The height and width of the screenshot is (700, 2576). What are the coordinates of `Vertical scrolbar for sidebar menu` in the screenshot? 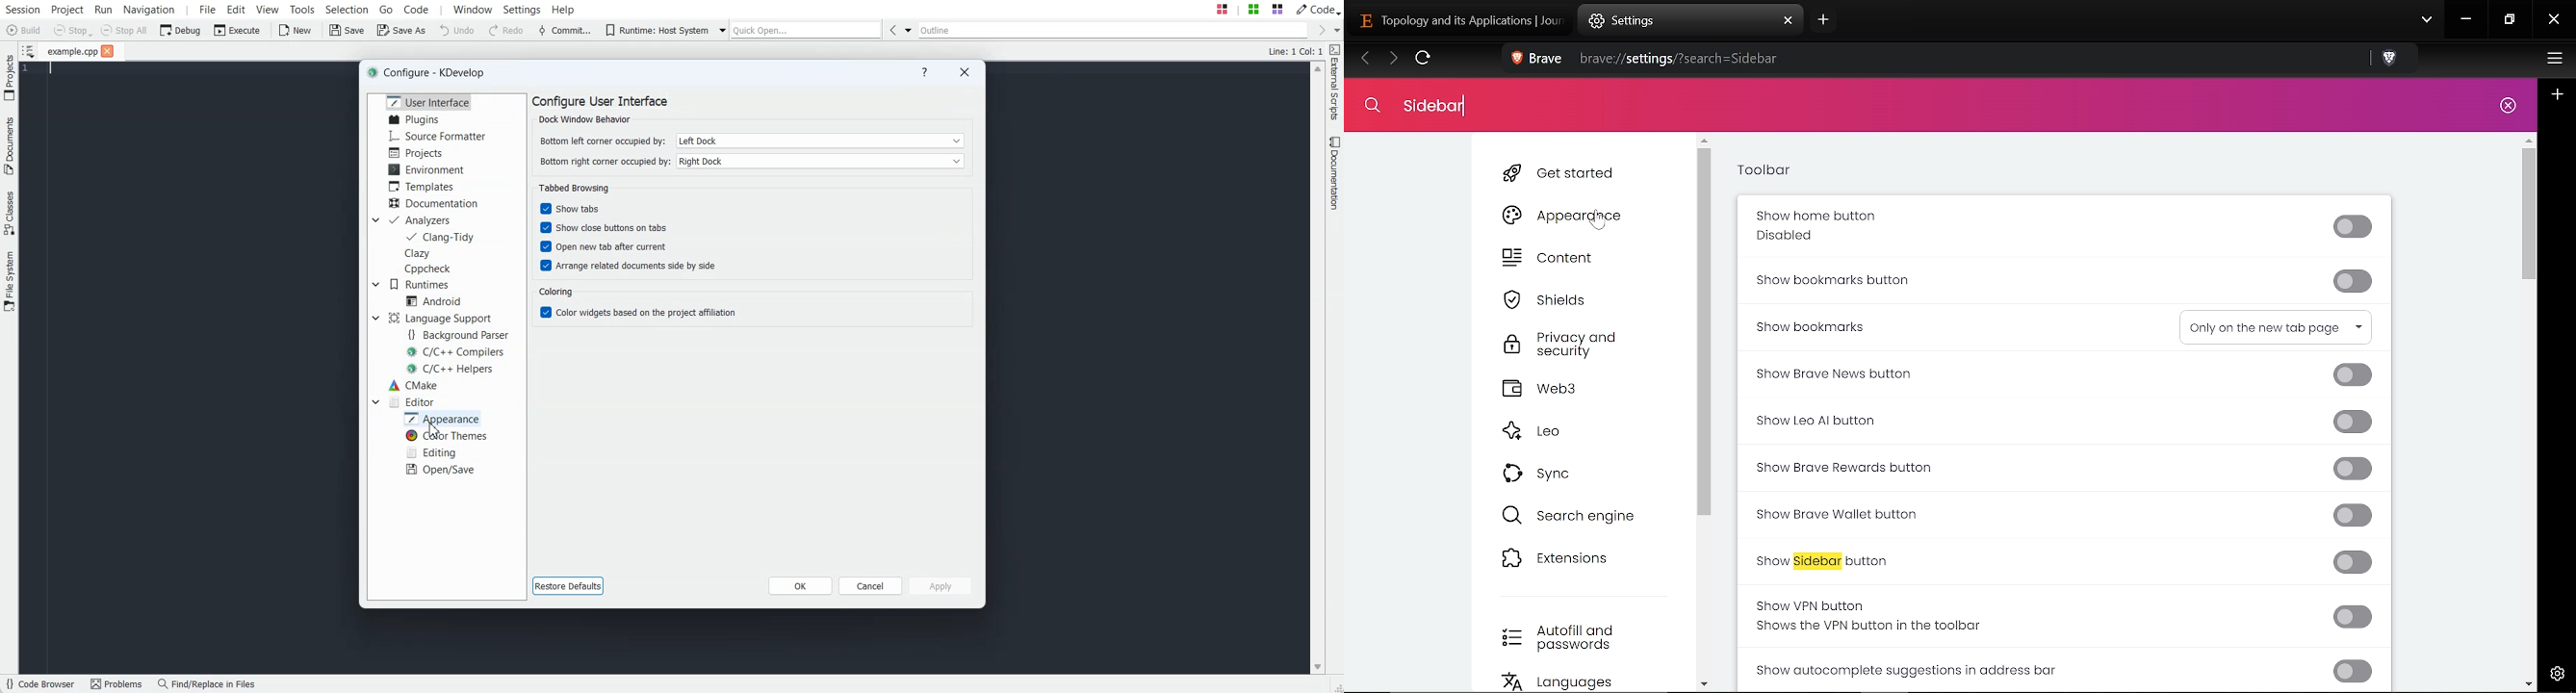 It's located at (1706, 334).